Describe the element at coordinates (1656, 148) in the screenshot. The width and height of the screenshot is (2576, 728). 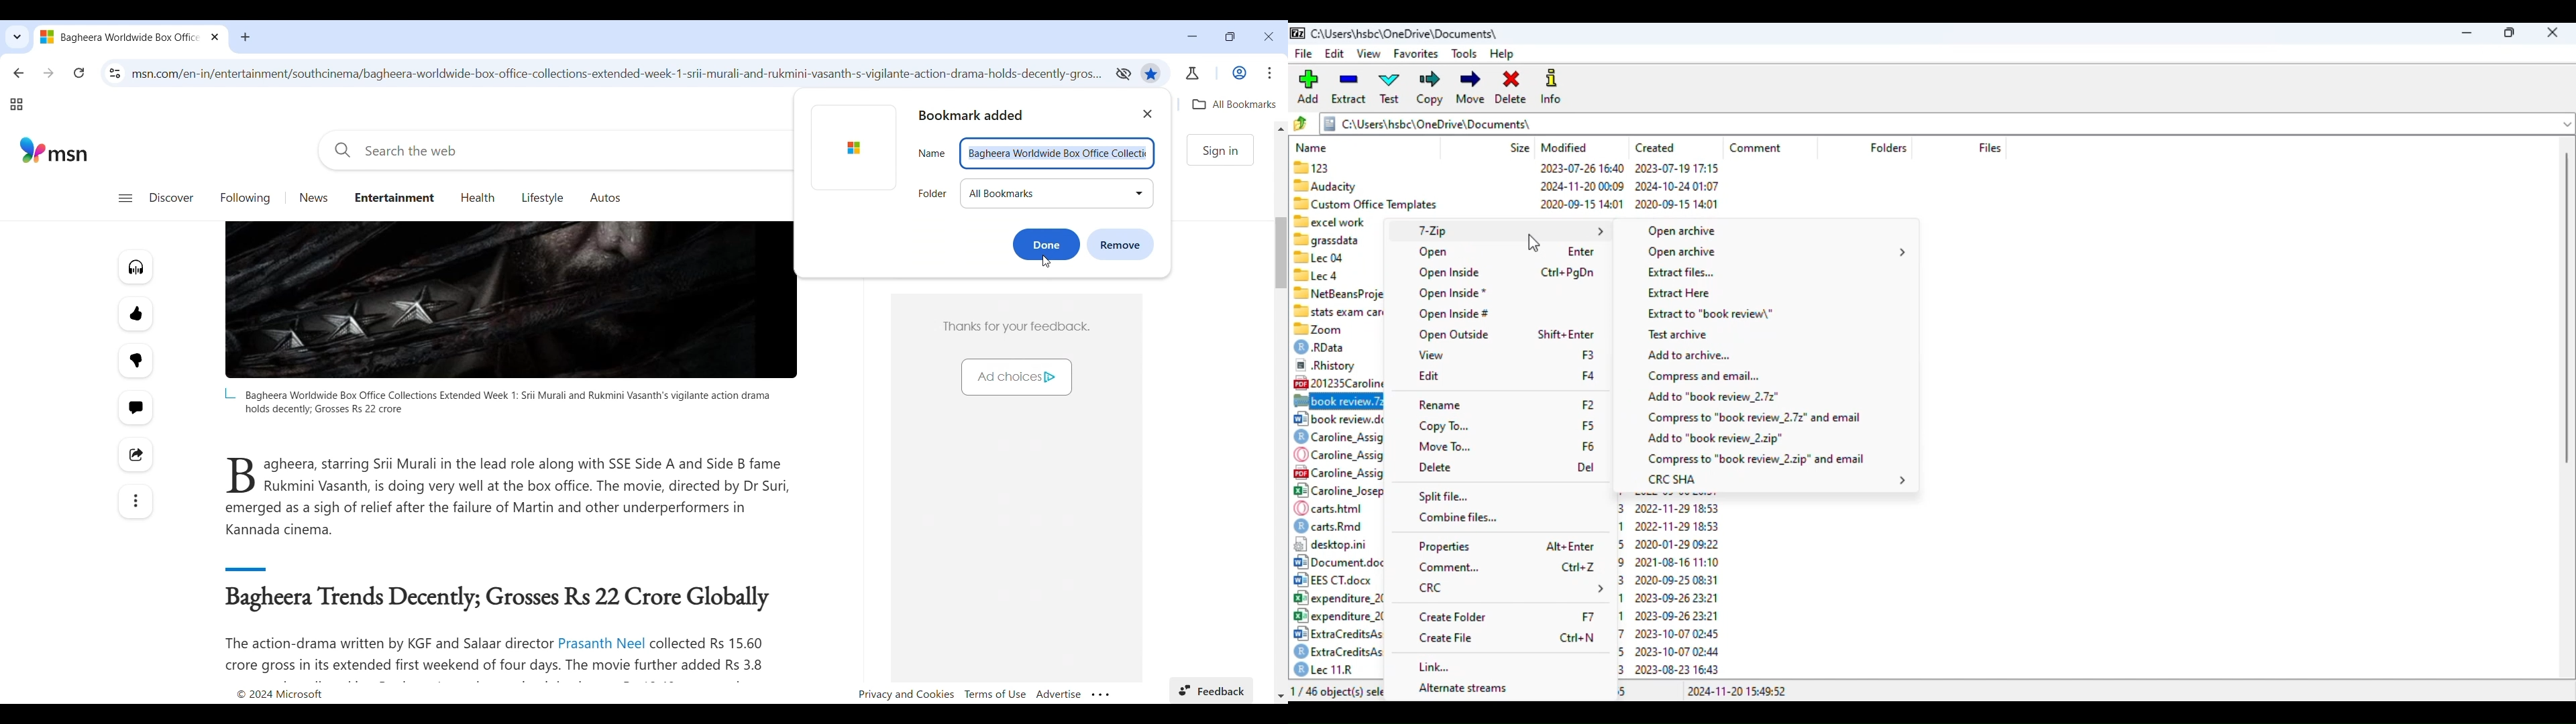
I see `created` at that location.